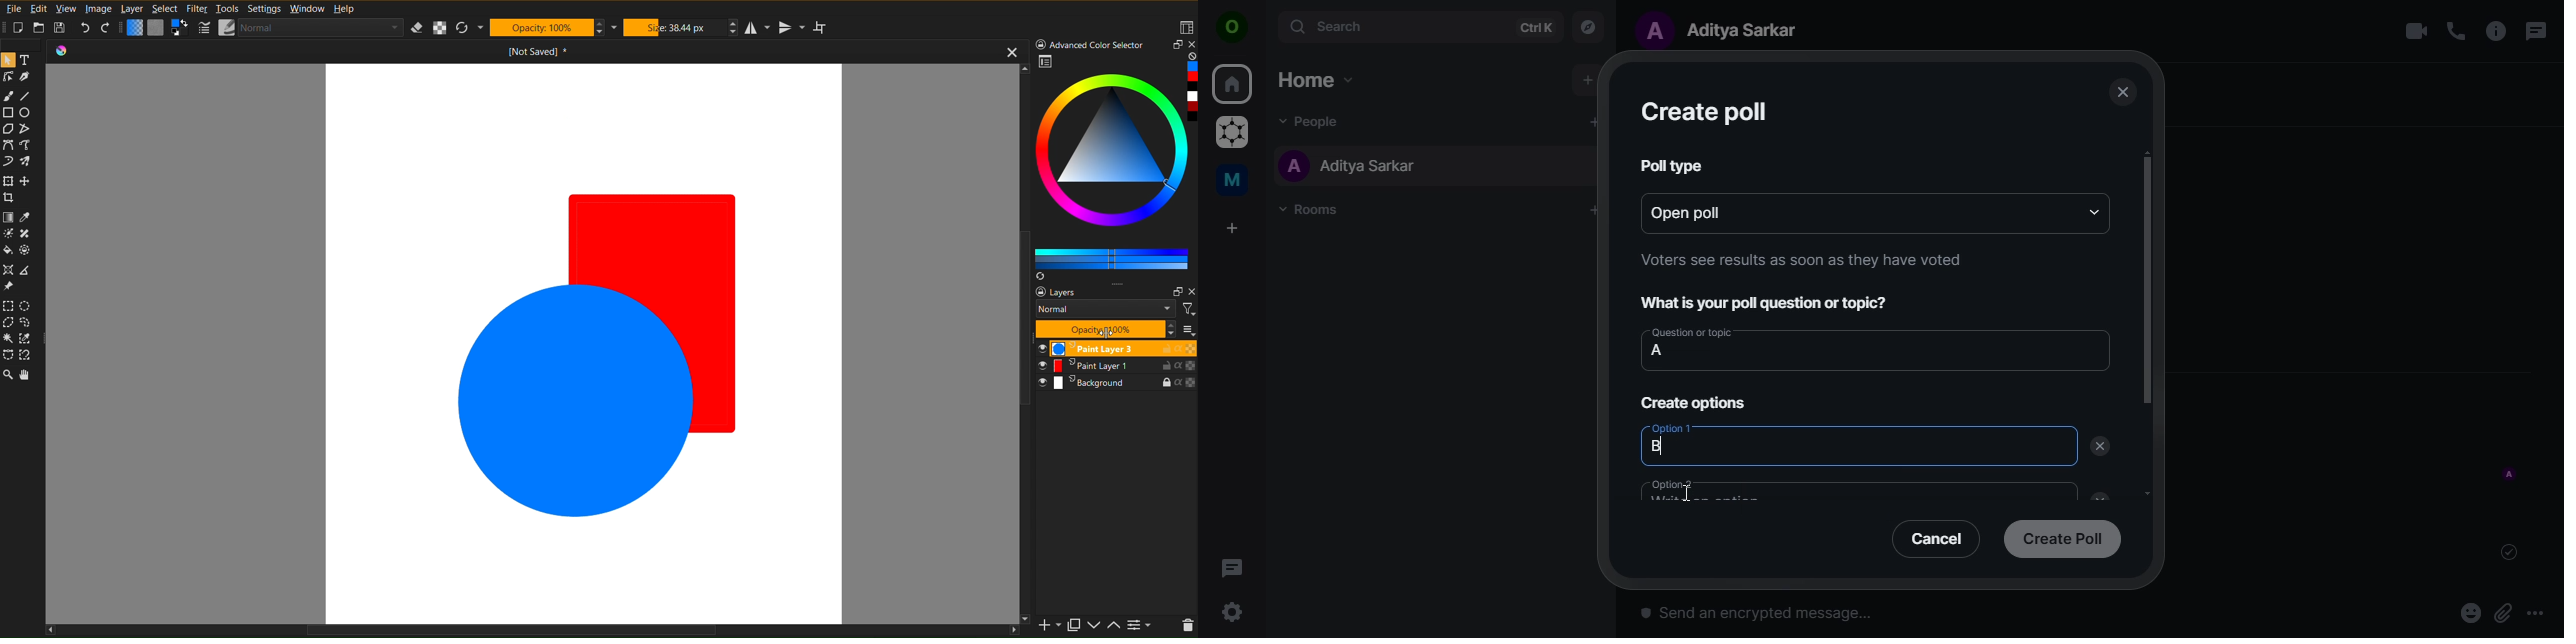 The height and width of the screenshot is (644, 2576). I want to click on Background, so click(1117, 384).